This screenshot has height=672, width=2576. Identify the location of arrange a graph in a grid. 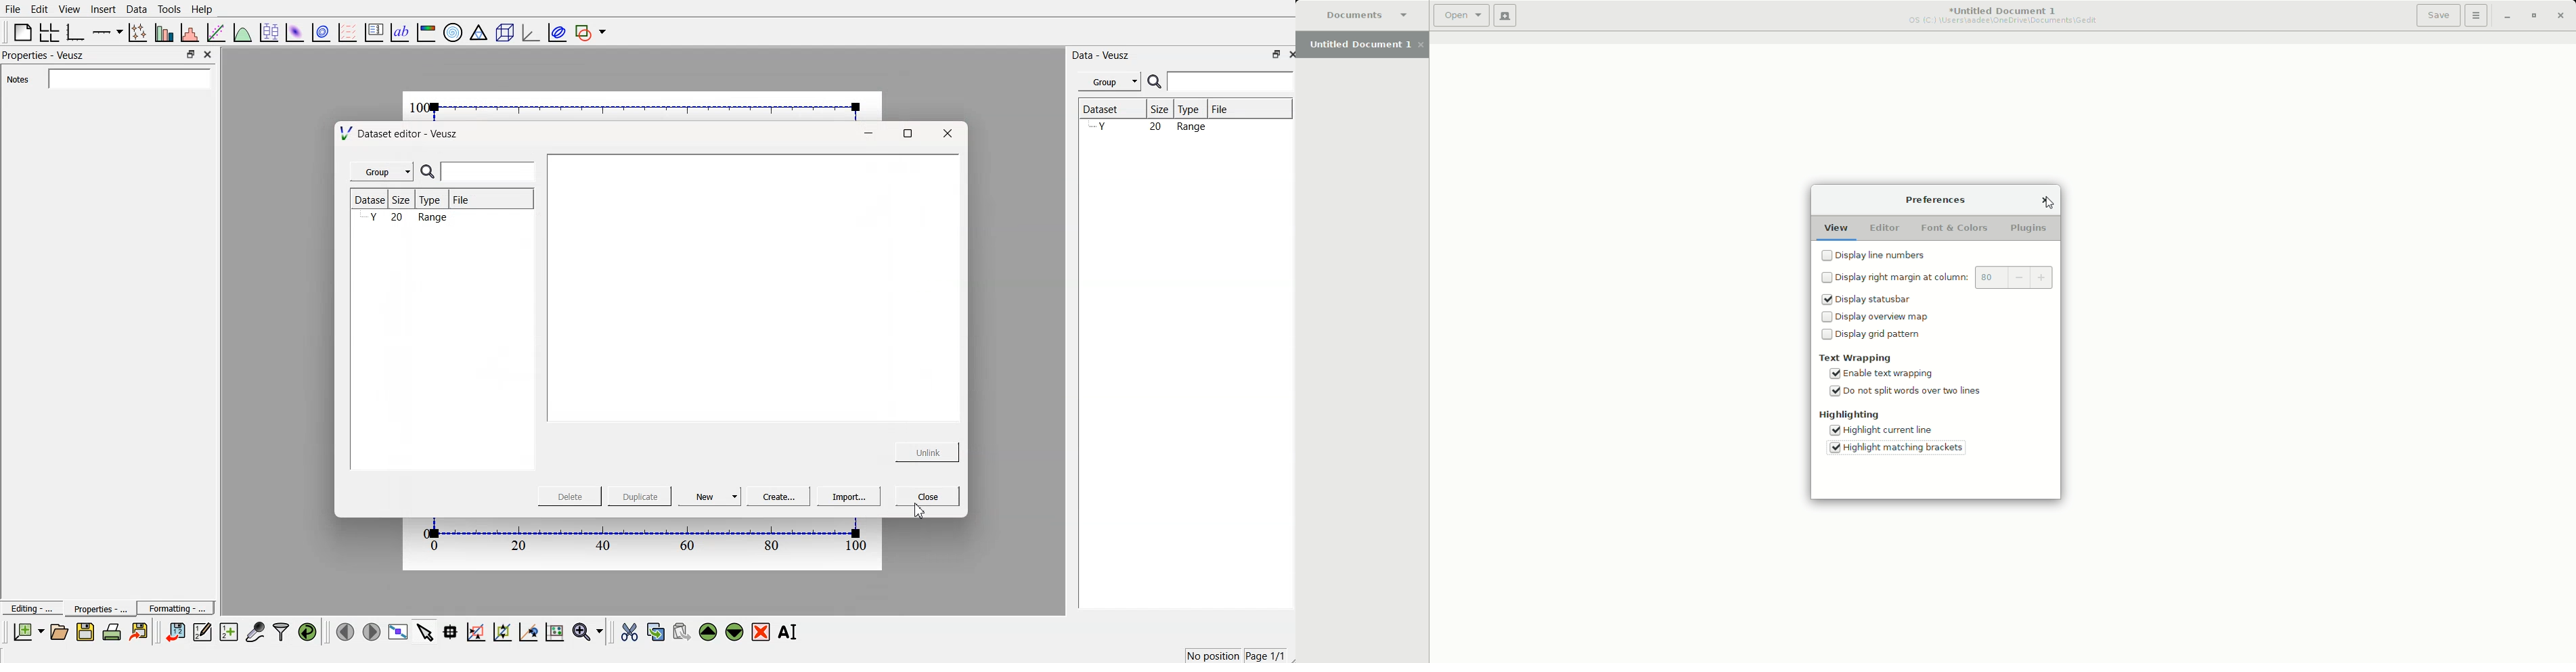
(50, 31).